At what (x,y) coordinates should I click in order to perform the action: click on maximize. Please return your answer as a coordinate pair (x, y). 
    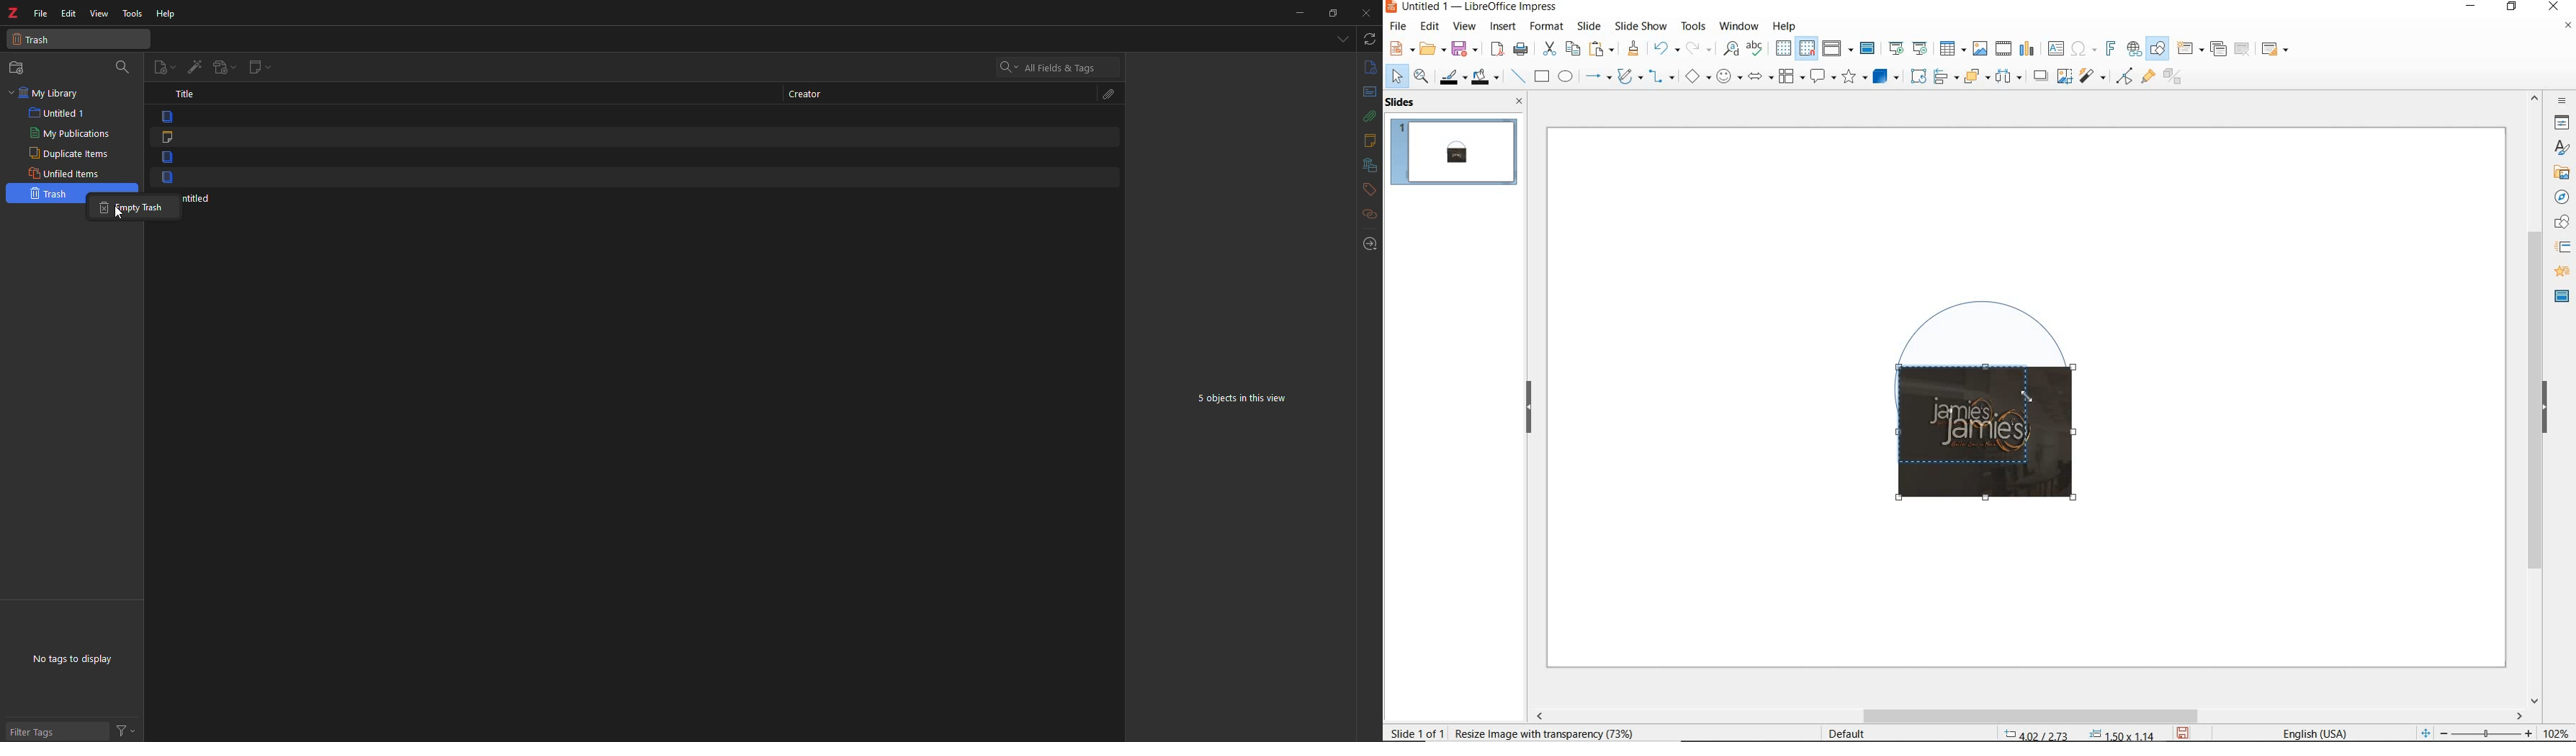
    Looking at the image, I should click on (1334, 14).